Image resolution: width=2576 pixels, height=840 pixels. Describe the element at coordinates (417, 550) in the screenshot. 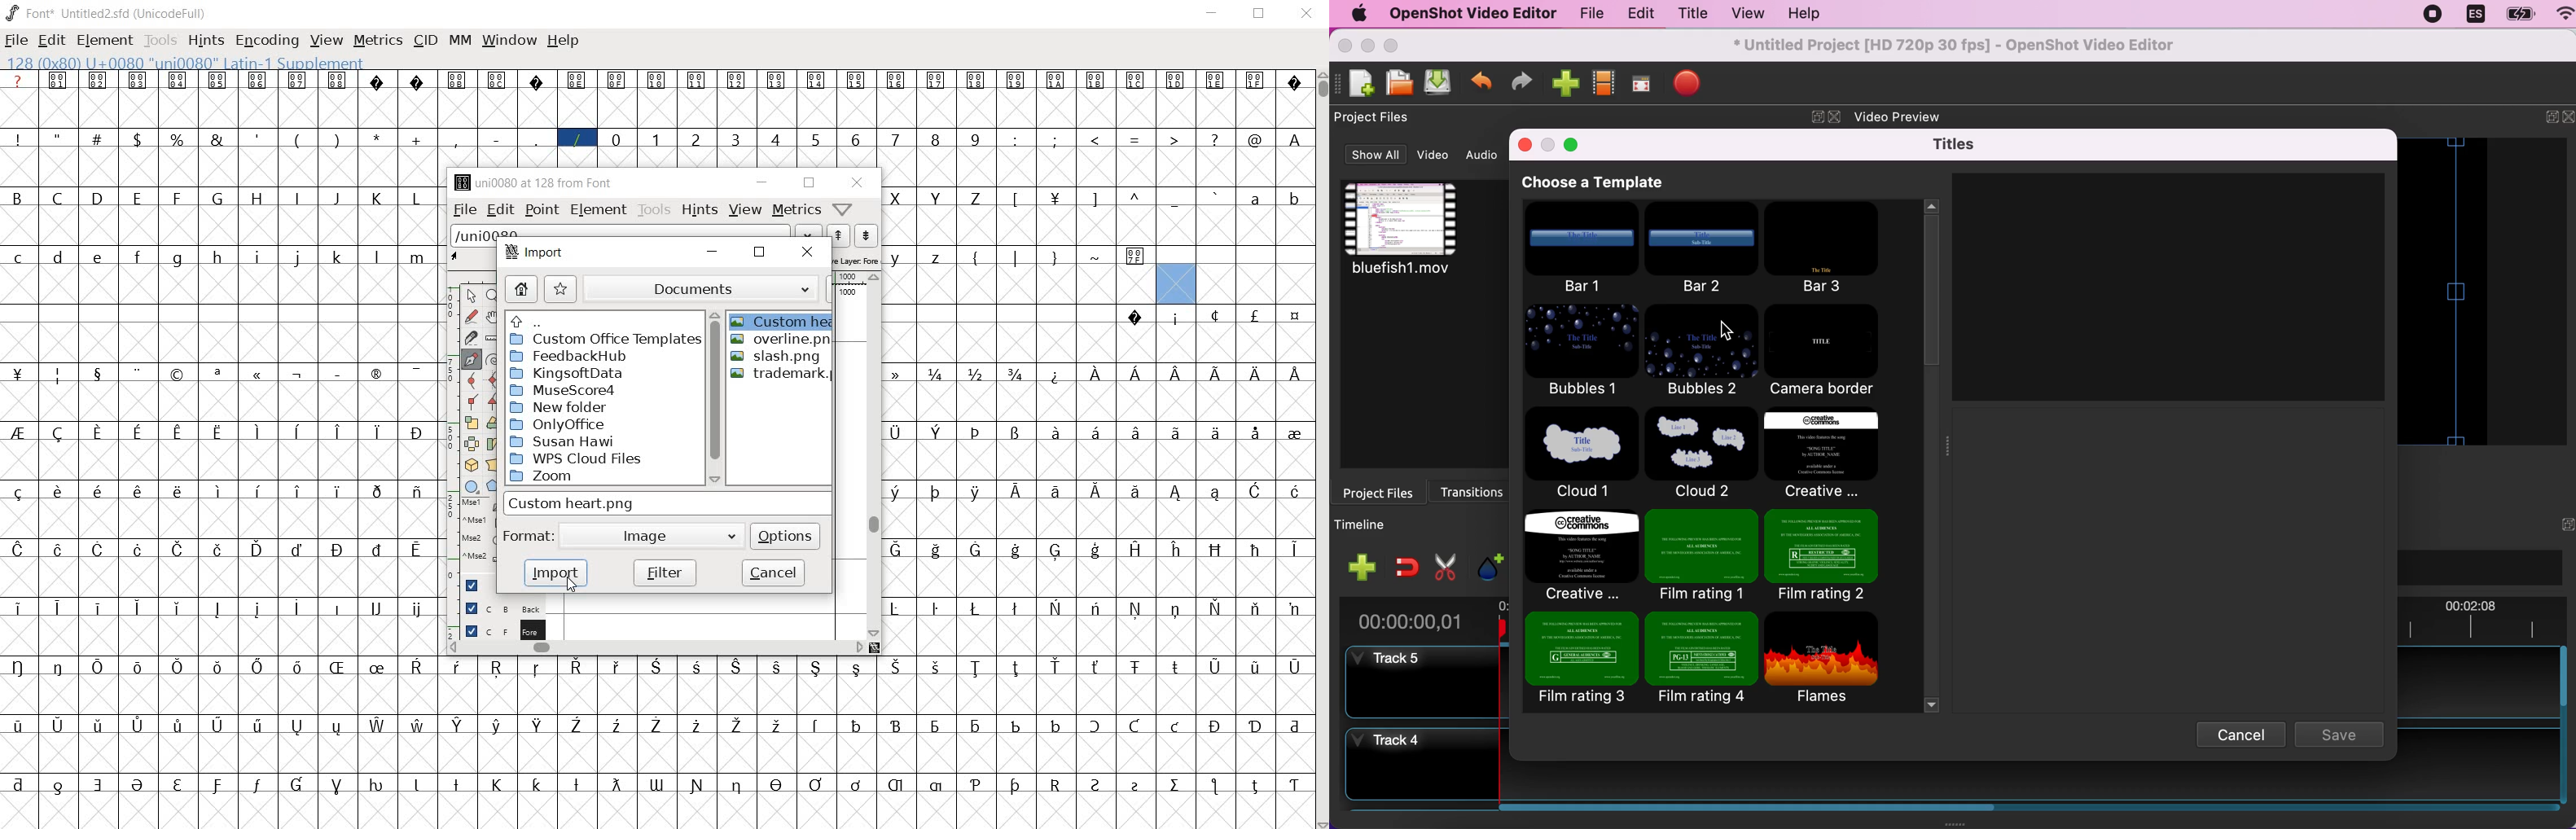

I see `glyph` at that location.